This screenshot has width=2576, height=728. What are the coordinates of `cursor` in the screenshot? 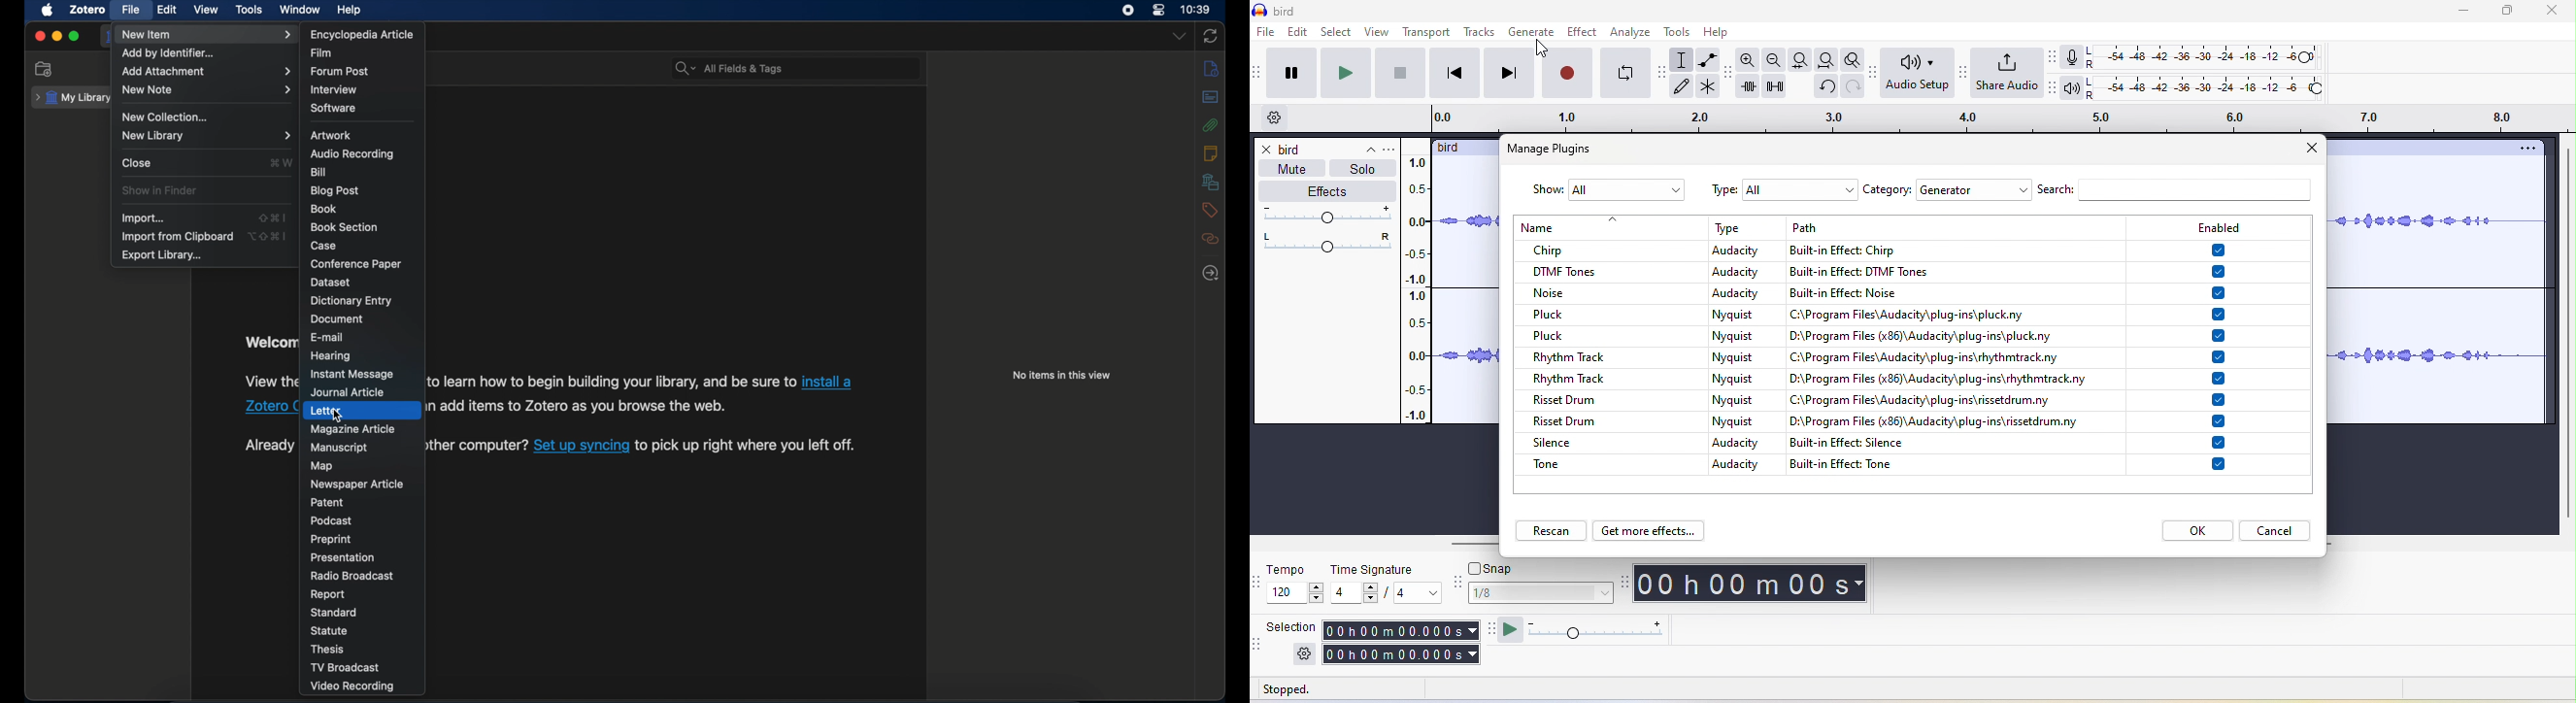 It's located at (1541, 50).